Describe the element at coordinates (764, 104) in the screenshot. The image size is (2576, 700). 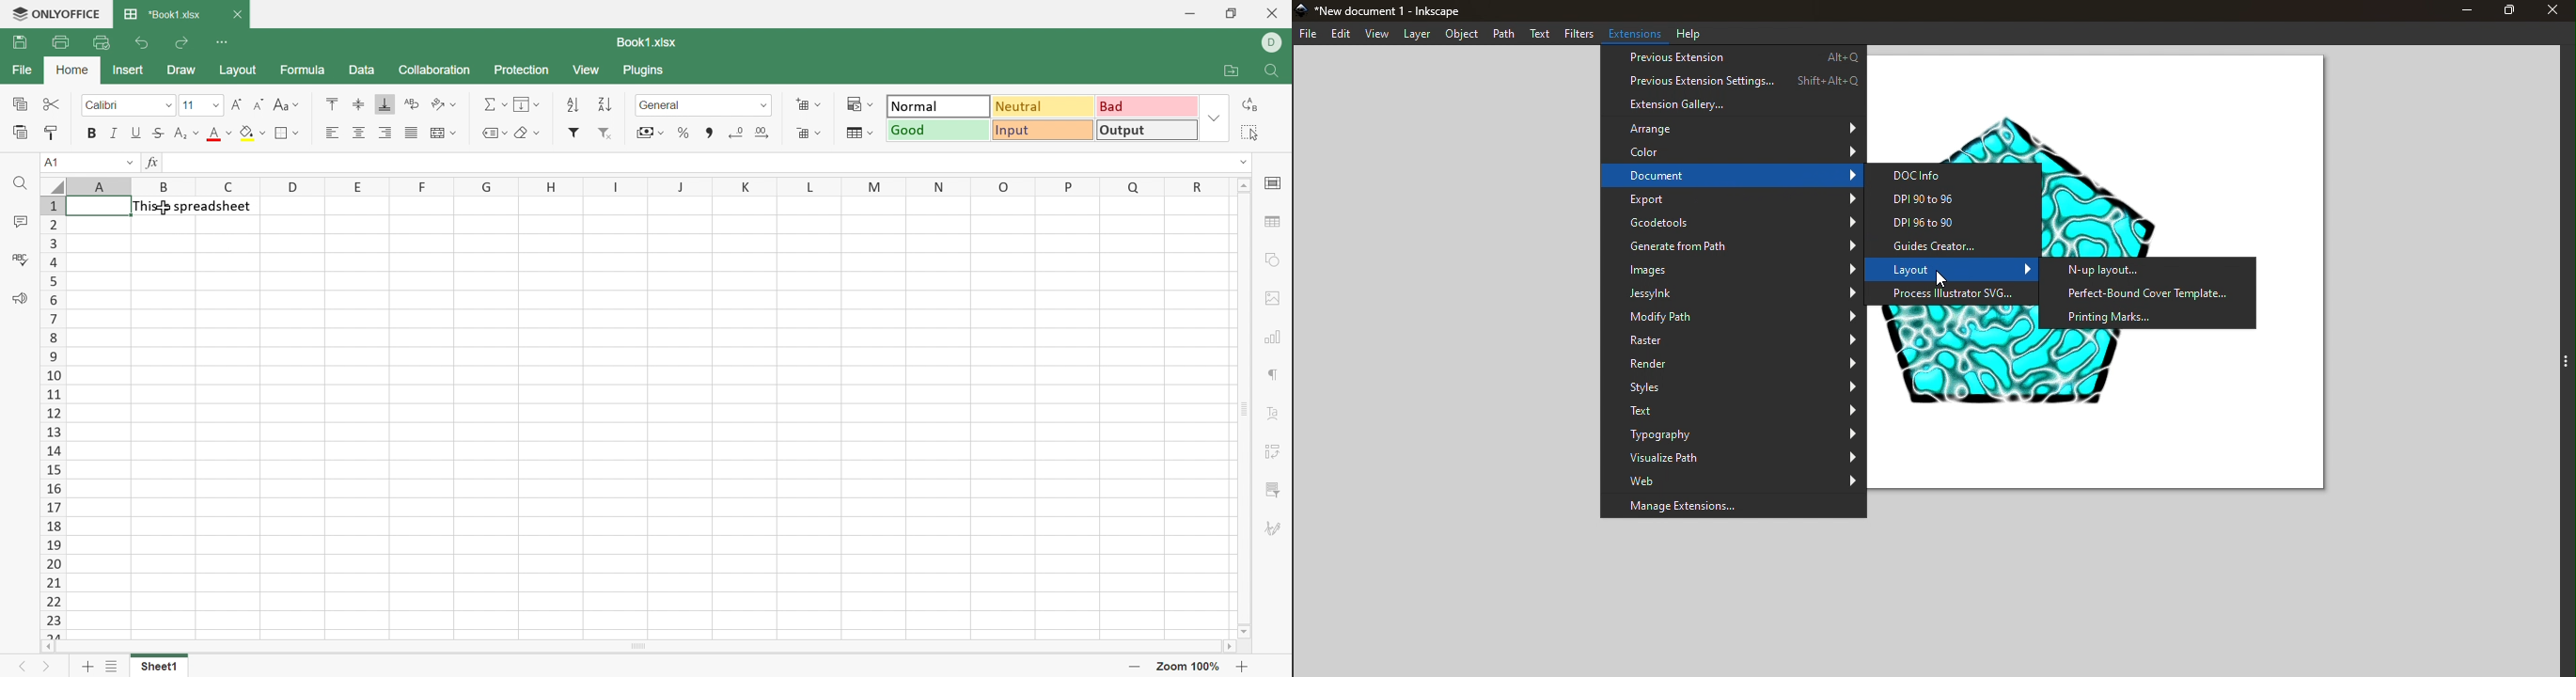
I see `Drop Down` at that location.